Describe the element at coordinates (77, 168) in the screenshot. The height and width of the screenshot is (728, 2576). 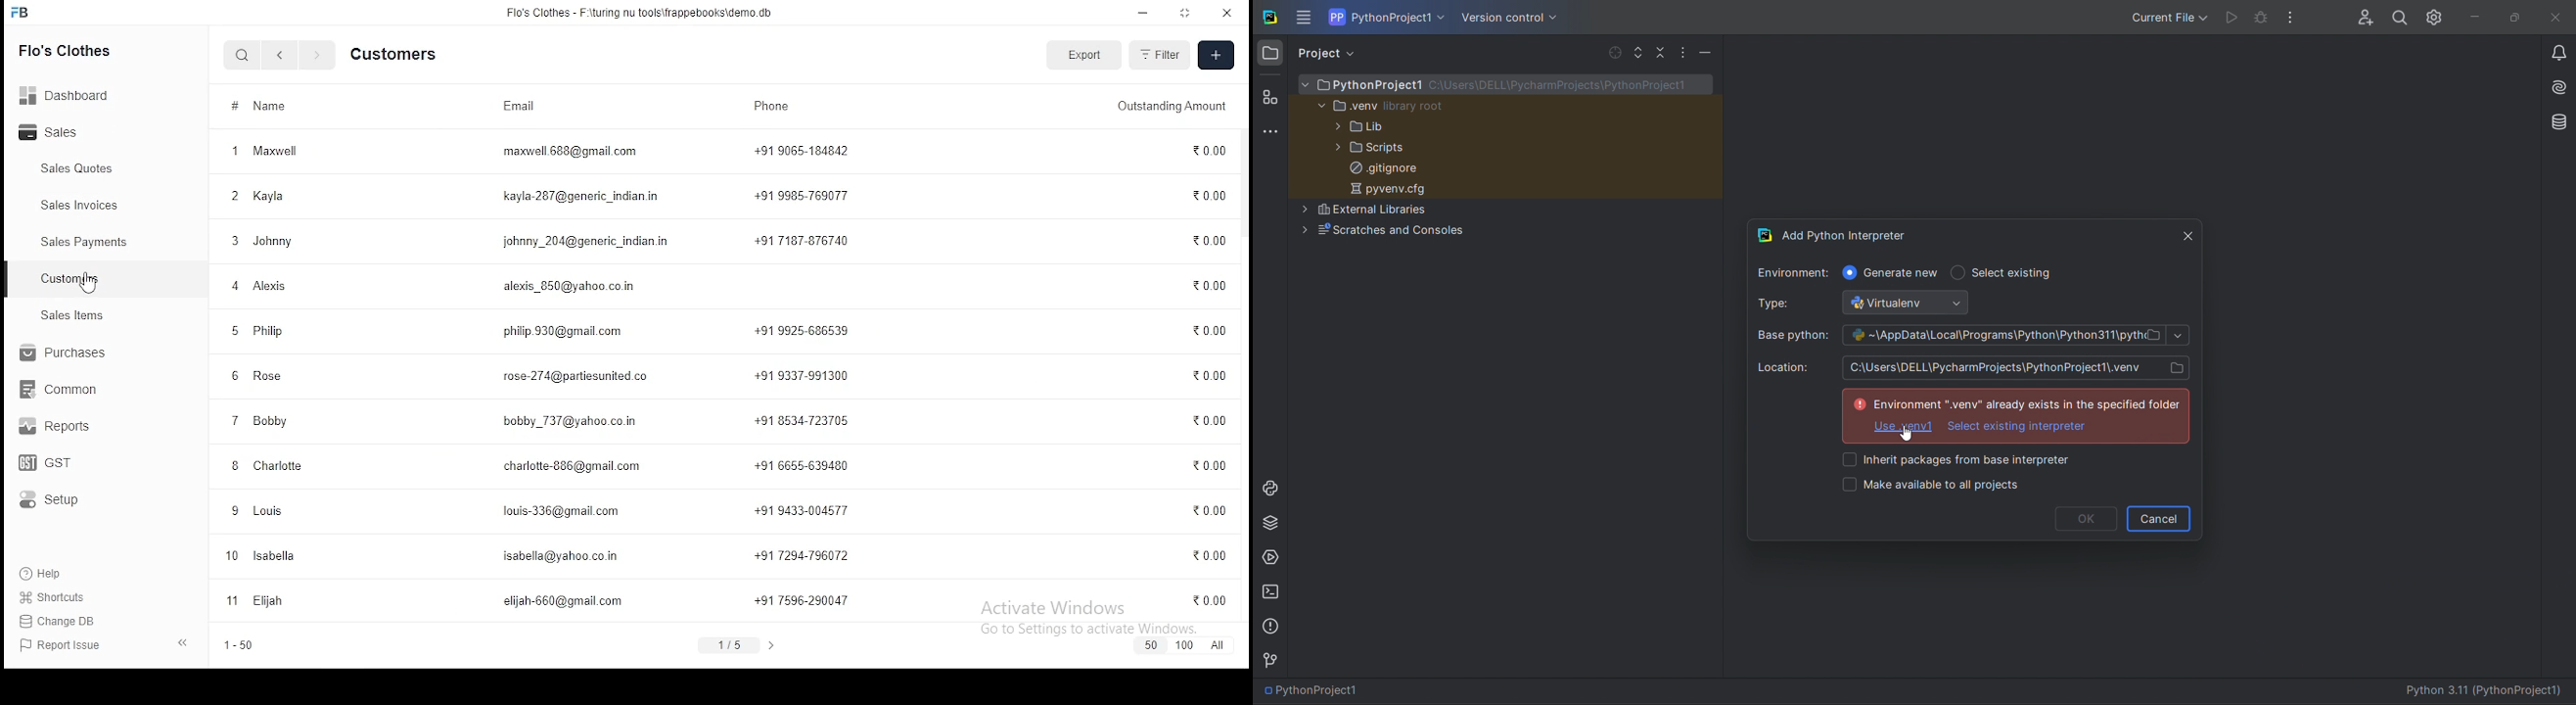
I see `Sales Quotes` at that location.